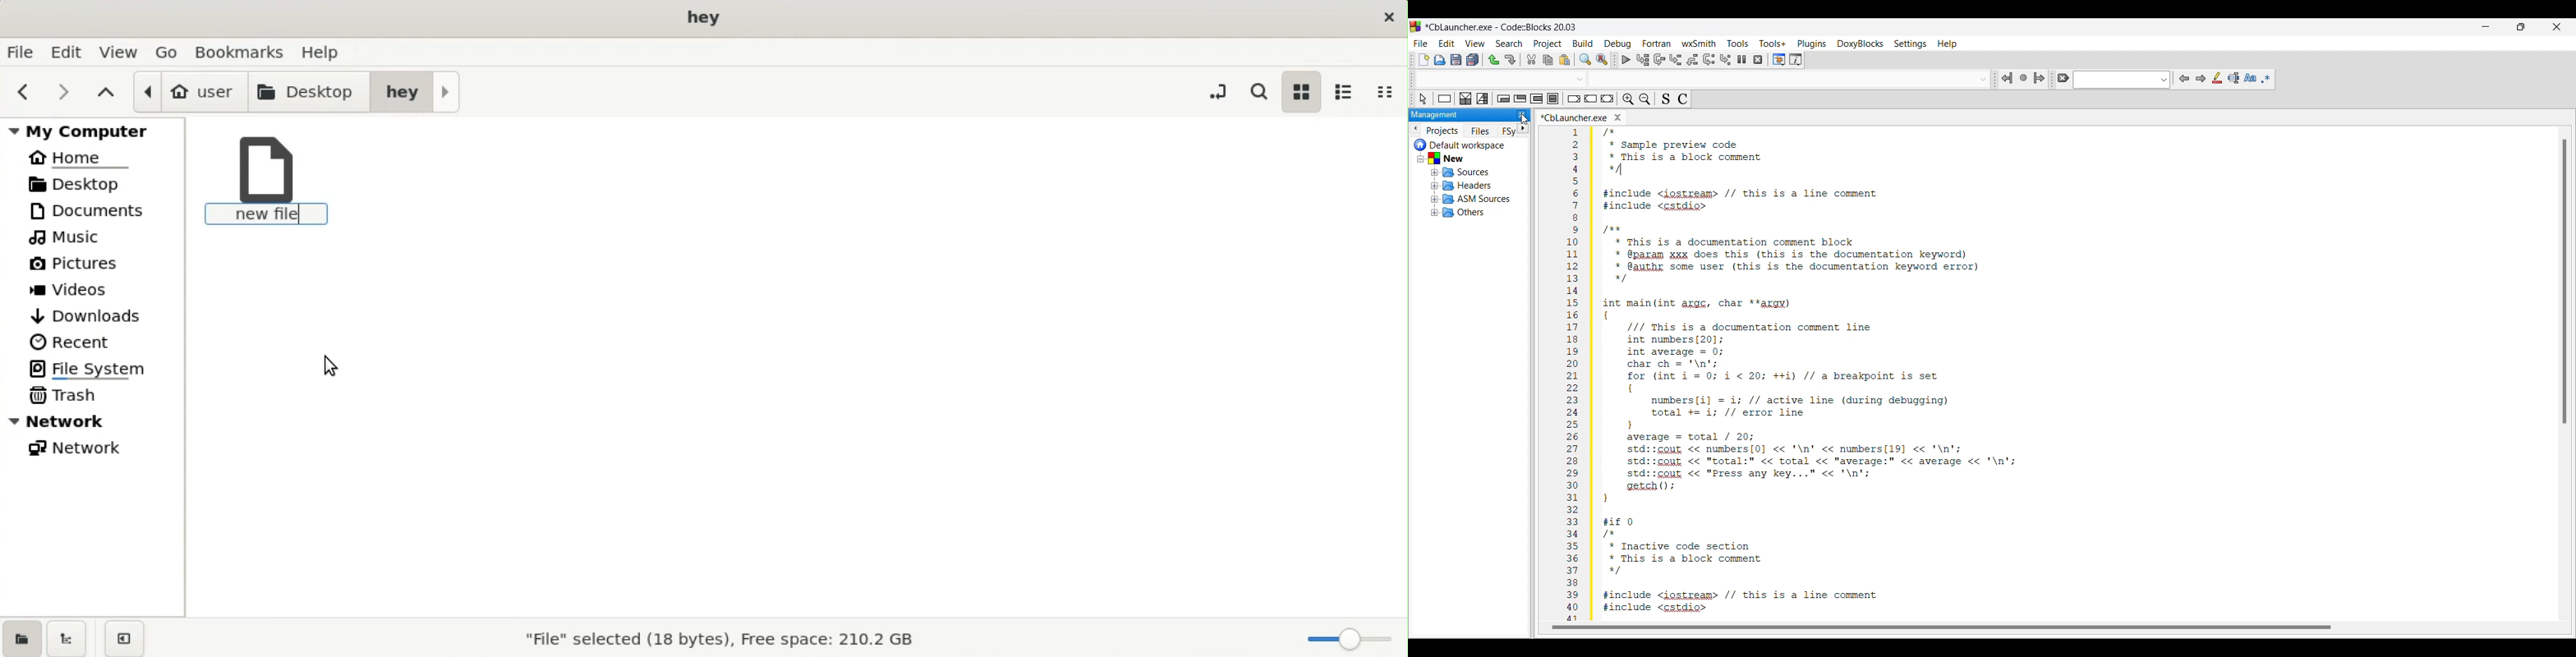 The image size is (2576, 672). Describe the element at coordinates (1626, 60) in the screenshot. I see `Debug/Continue` at that location.